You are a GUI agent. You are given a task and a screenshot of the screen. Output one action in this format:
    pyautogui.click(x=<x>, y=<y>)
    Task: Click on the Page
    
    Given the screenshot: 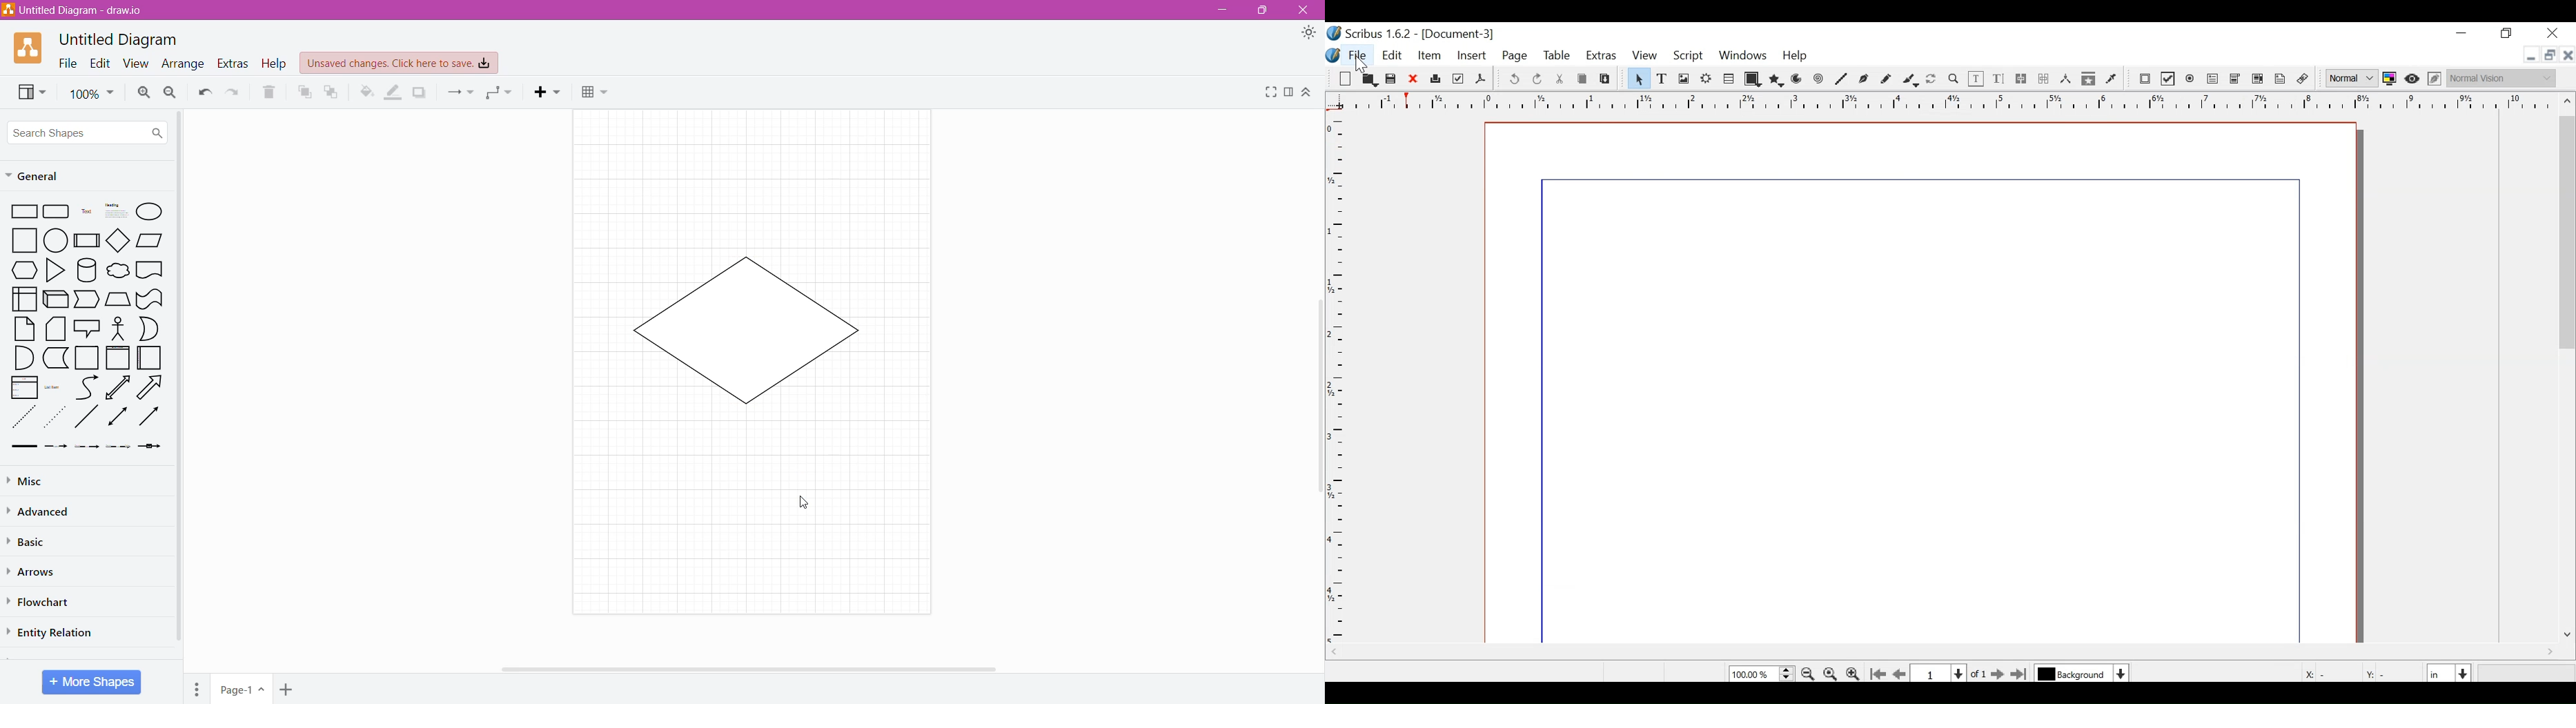 What is the action you would take?
    pyautogui.click(x=1516, y=57)
    